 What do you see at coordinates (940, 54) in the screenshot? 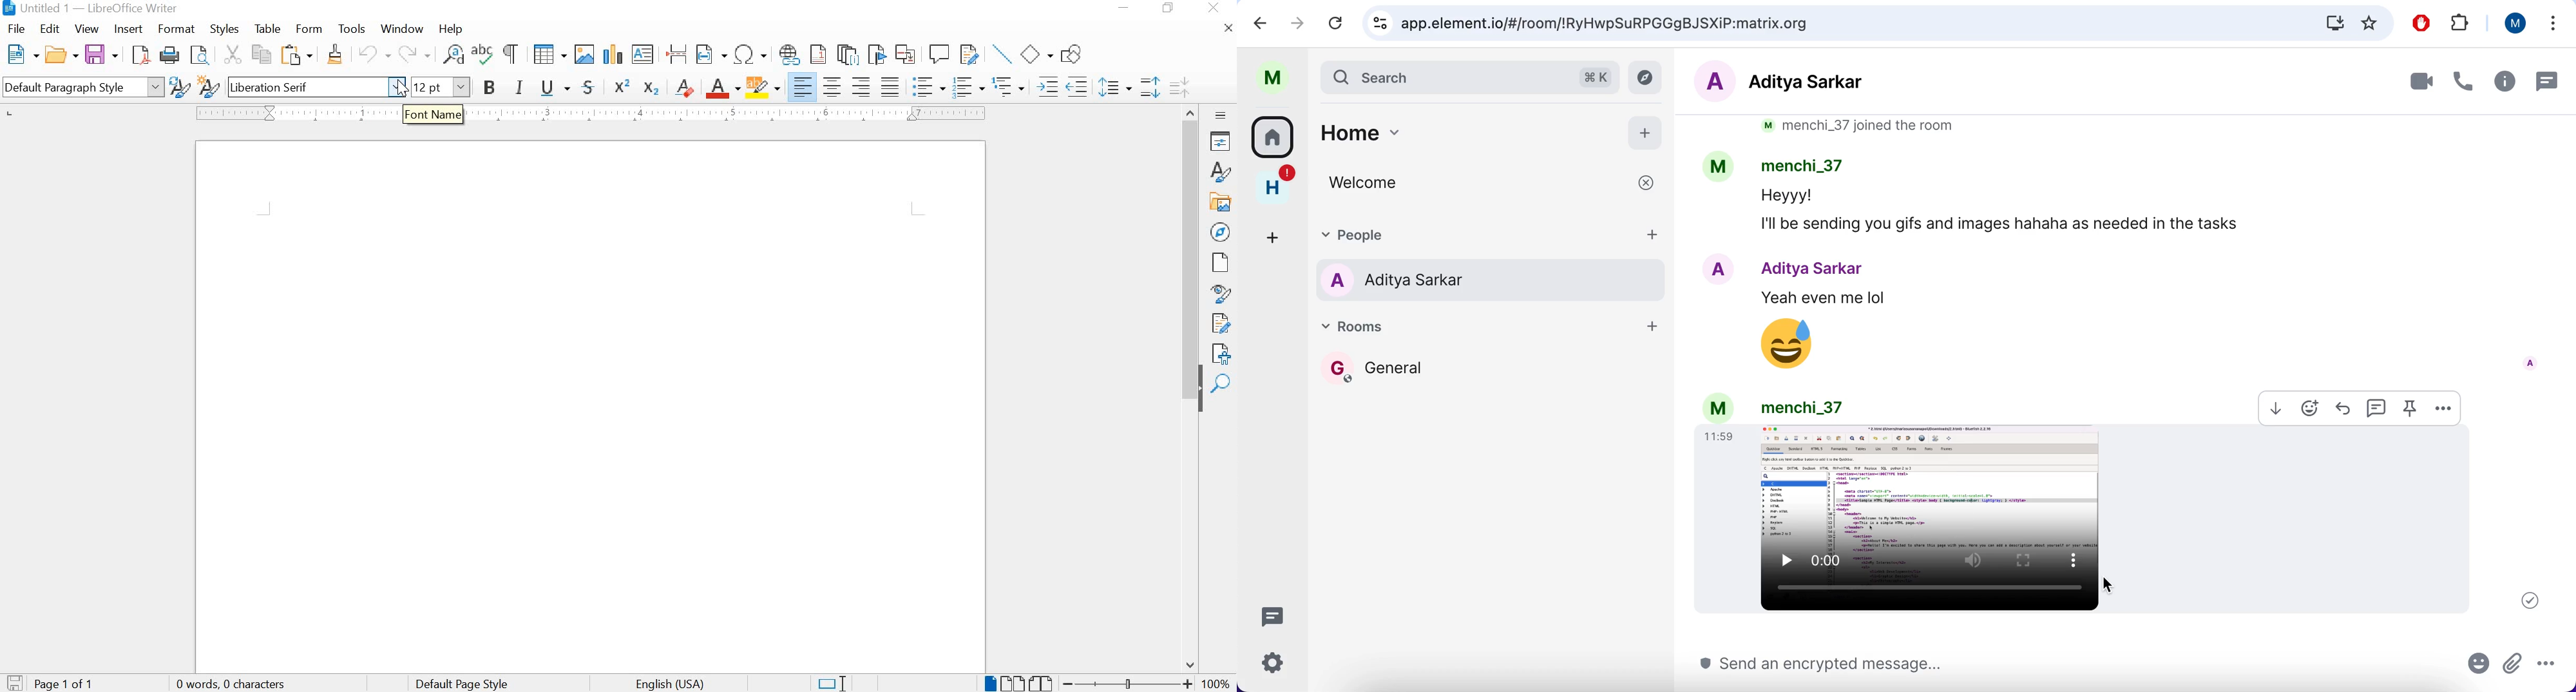
I see `INSERT COMMENT` at bounding box center [940, 54].